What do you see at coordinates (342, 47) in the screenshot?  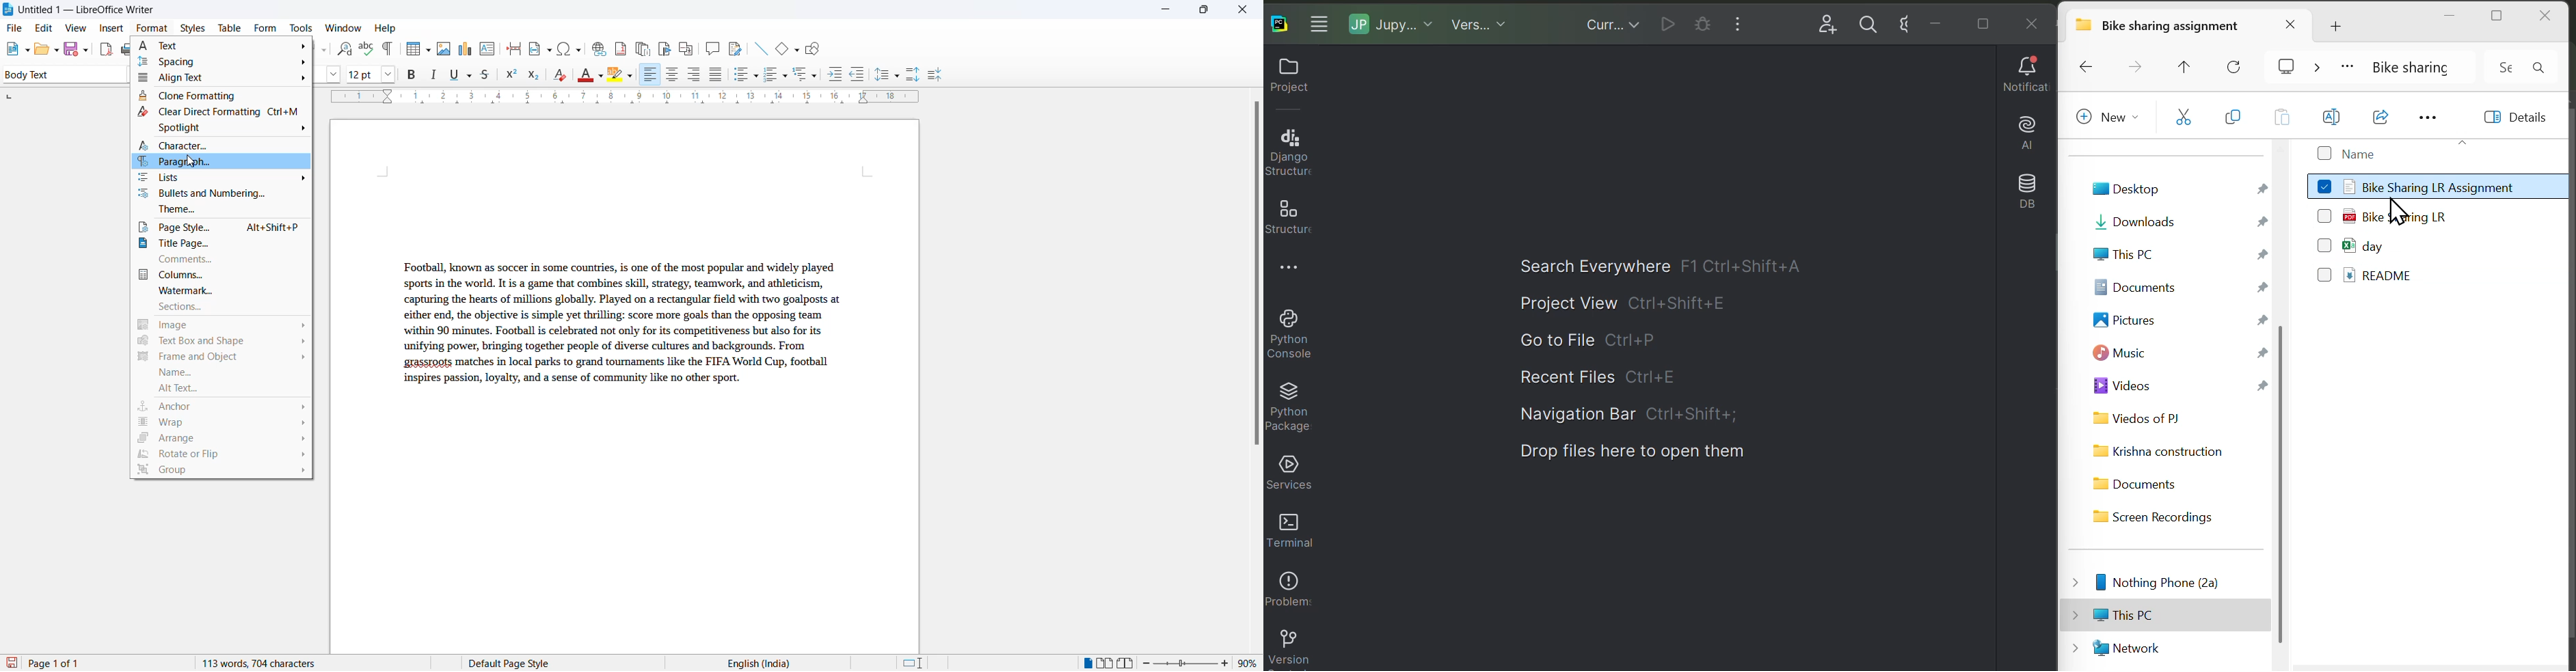 I see `find and replace` at bounding box center [342, 47].